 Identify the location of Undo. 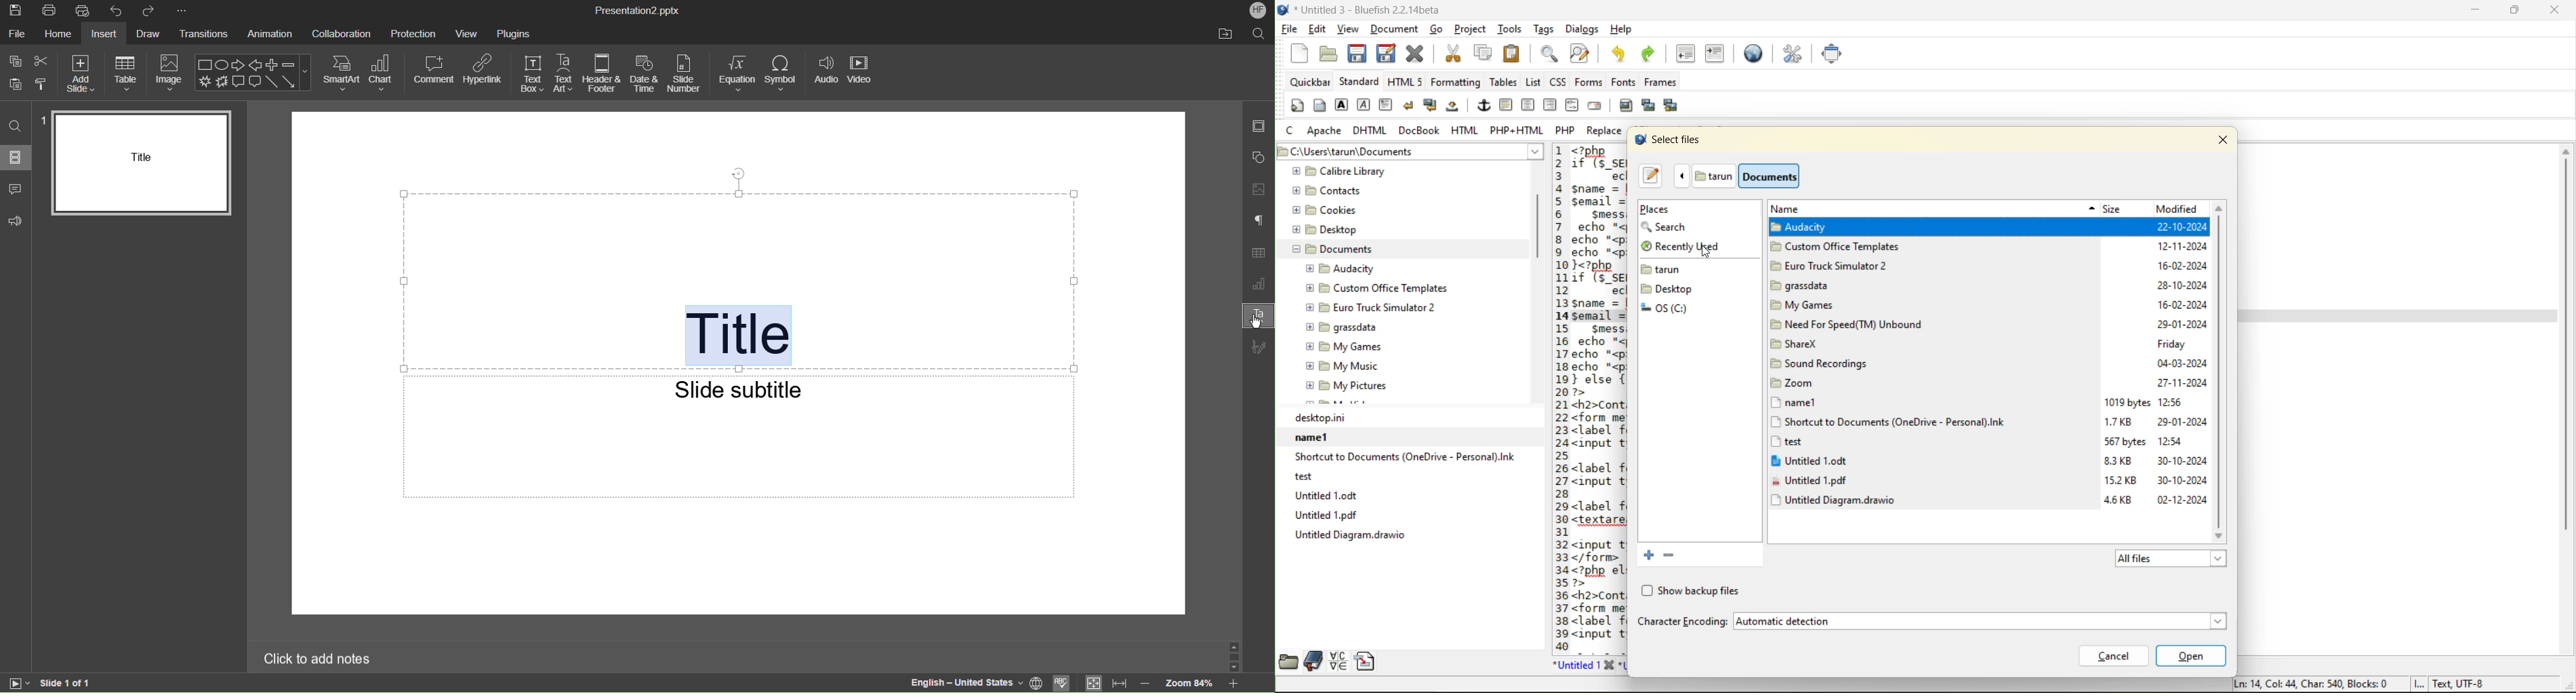
(116, 11).